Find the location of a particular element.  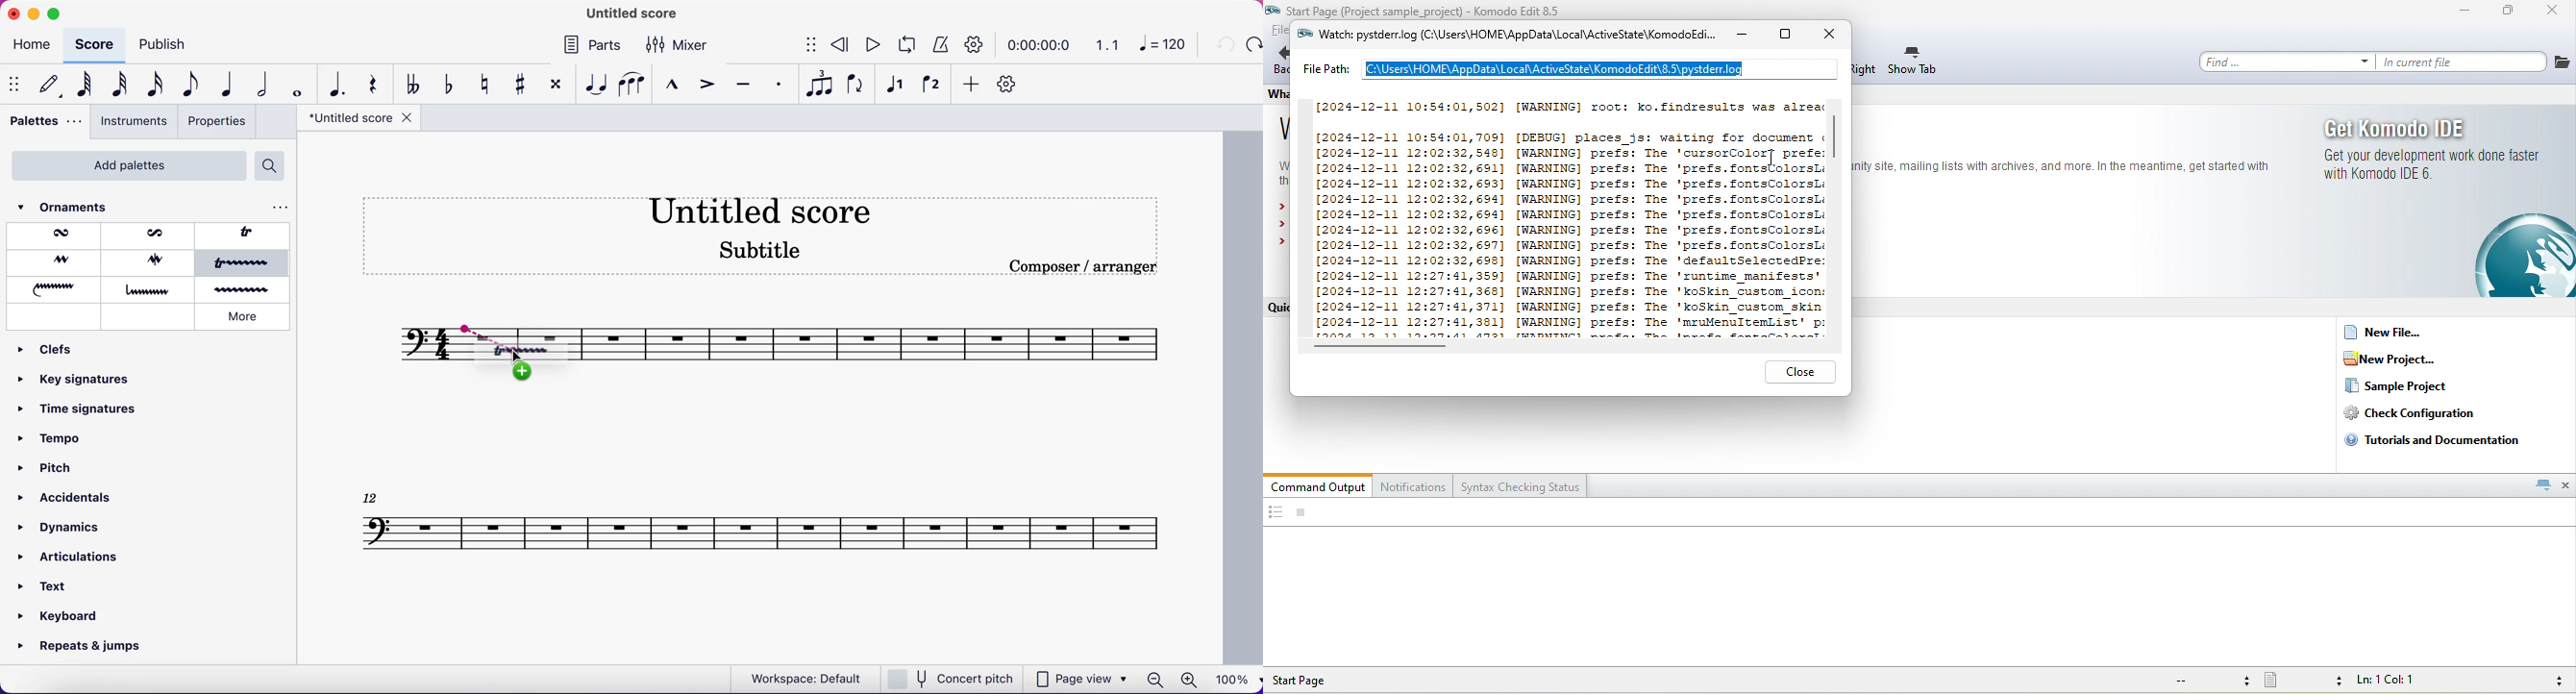

tie is located at coordinates (595, 84).